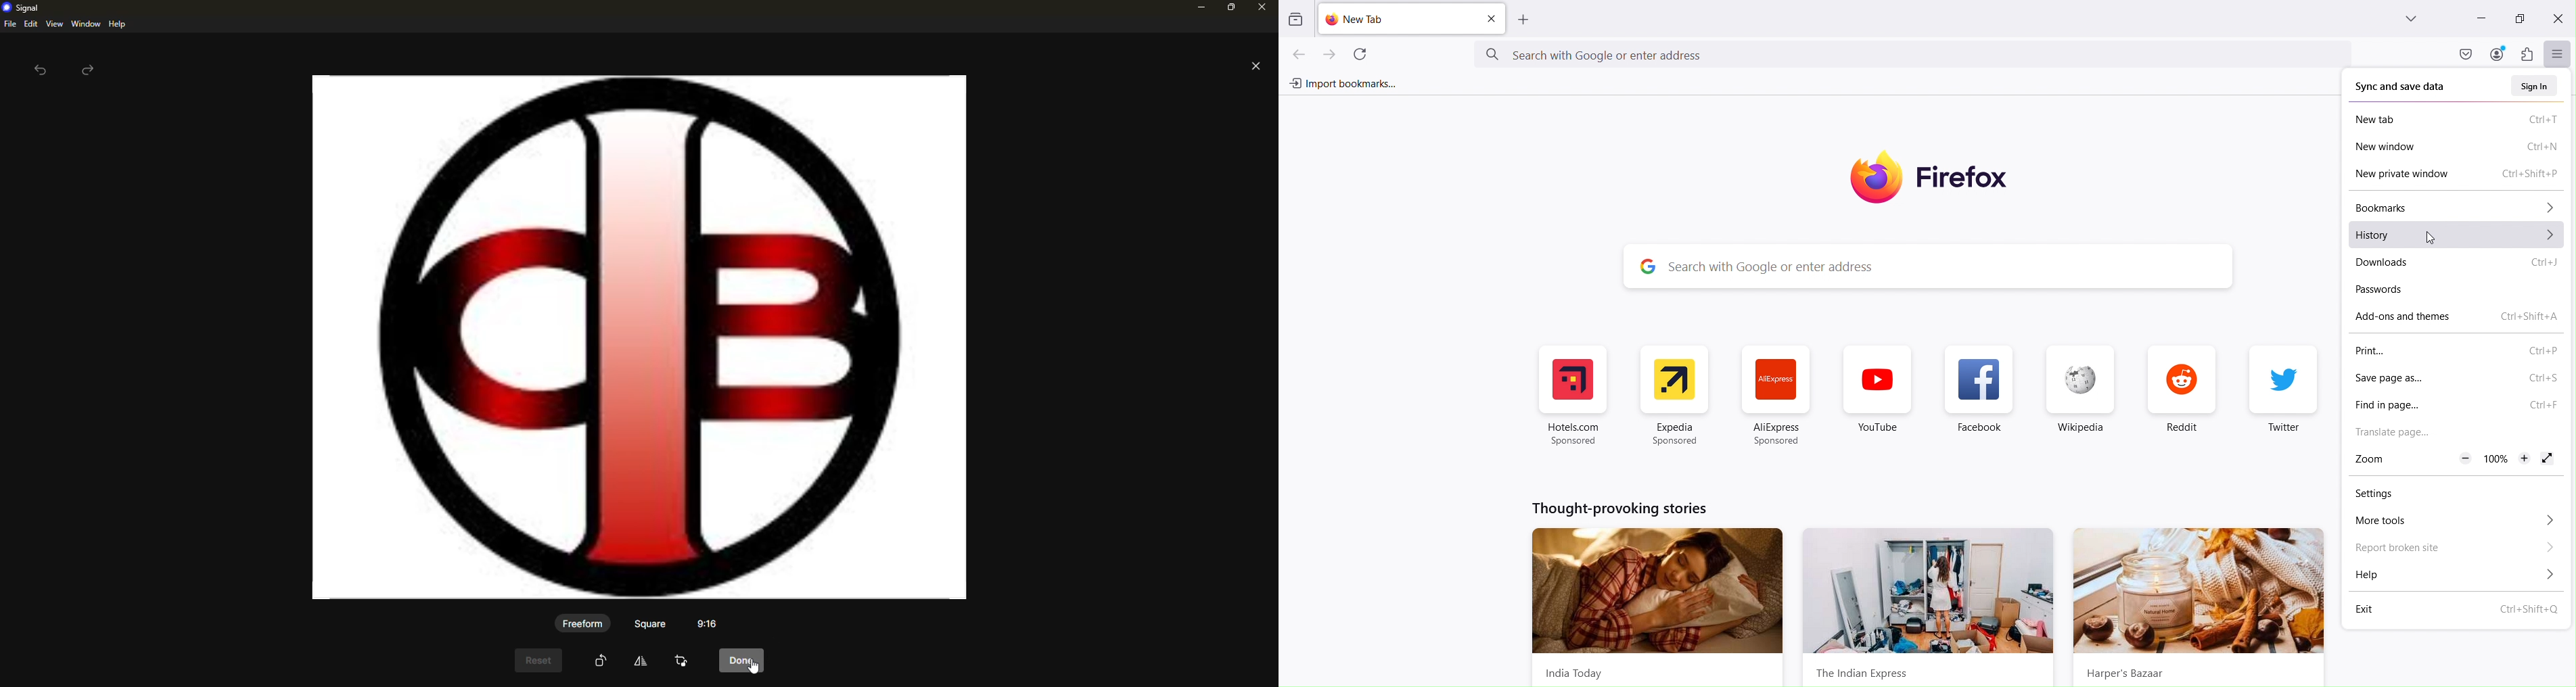 The height and width of the screenshot is (700, 2576). Describe the element at coordinates (9, 24) in the screenshot. I see `file` at that location.